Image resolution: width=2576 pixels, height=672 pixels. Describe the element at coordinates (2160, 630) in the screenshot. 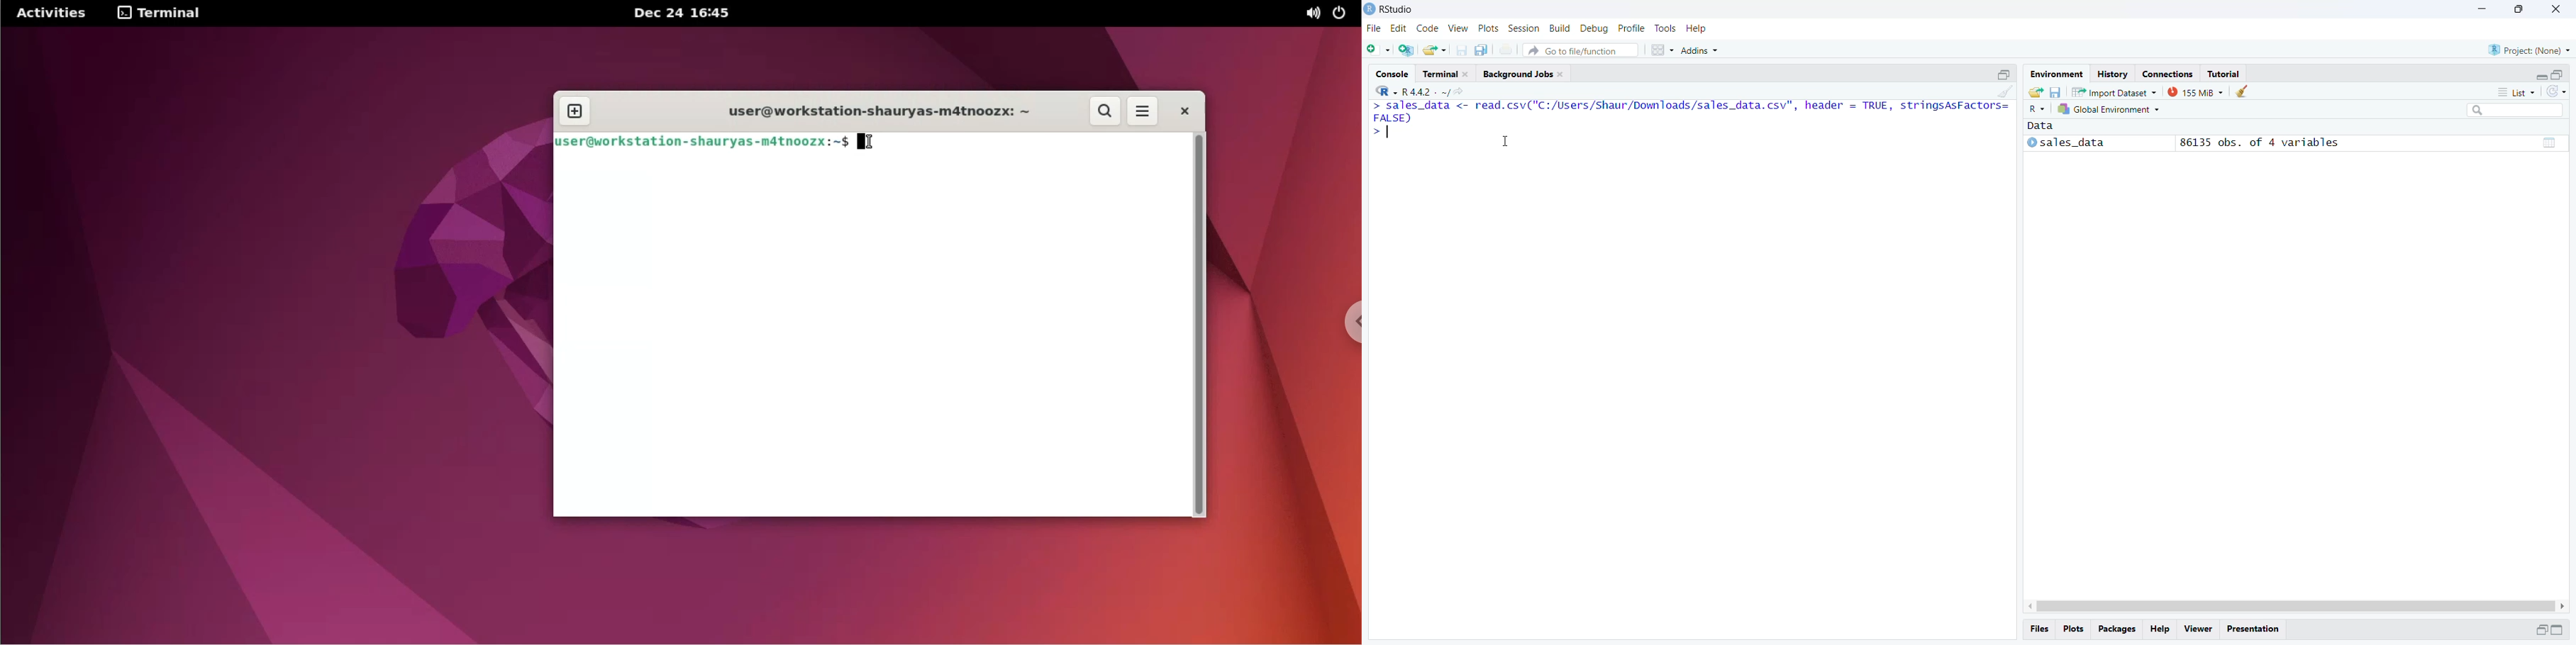

I see `Help` at that location.